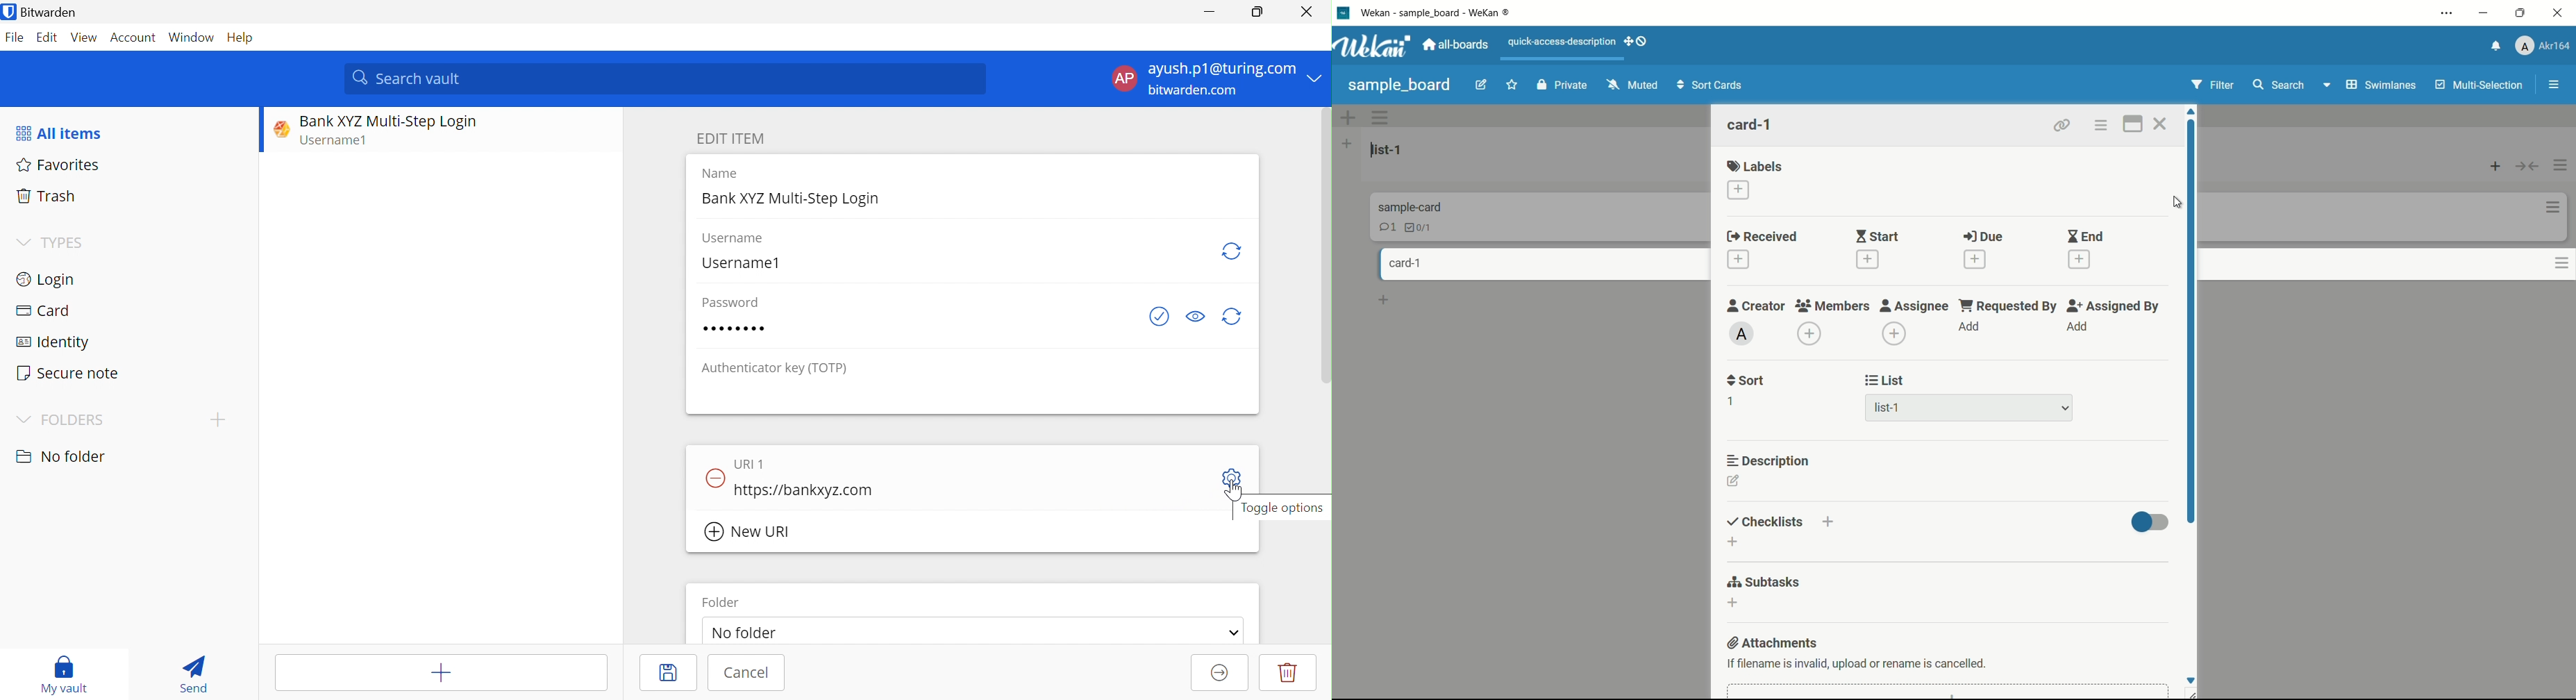 This screenshot has width=2576, height=700. What do you see at coordinates (2444, 14) in the screenshot?
I see `settings and more` at bounding box center [2444, 14].